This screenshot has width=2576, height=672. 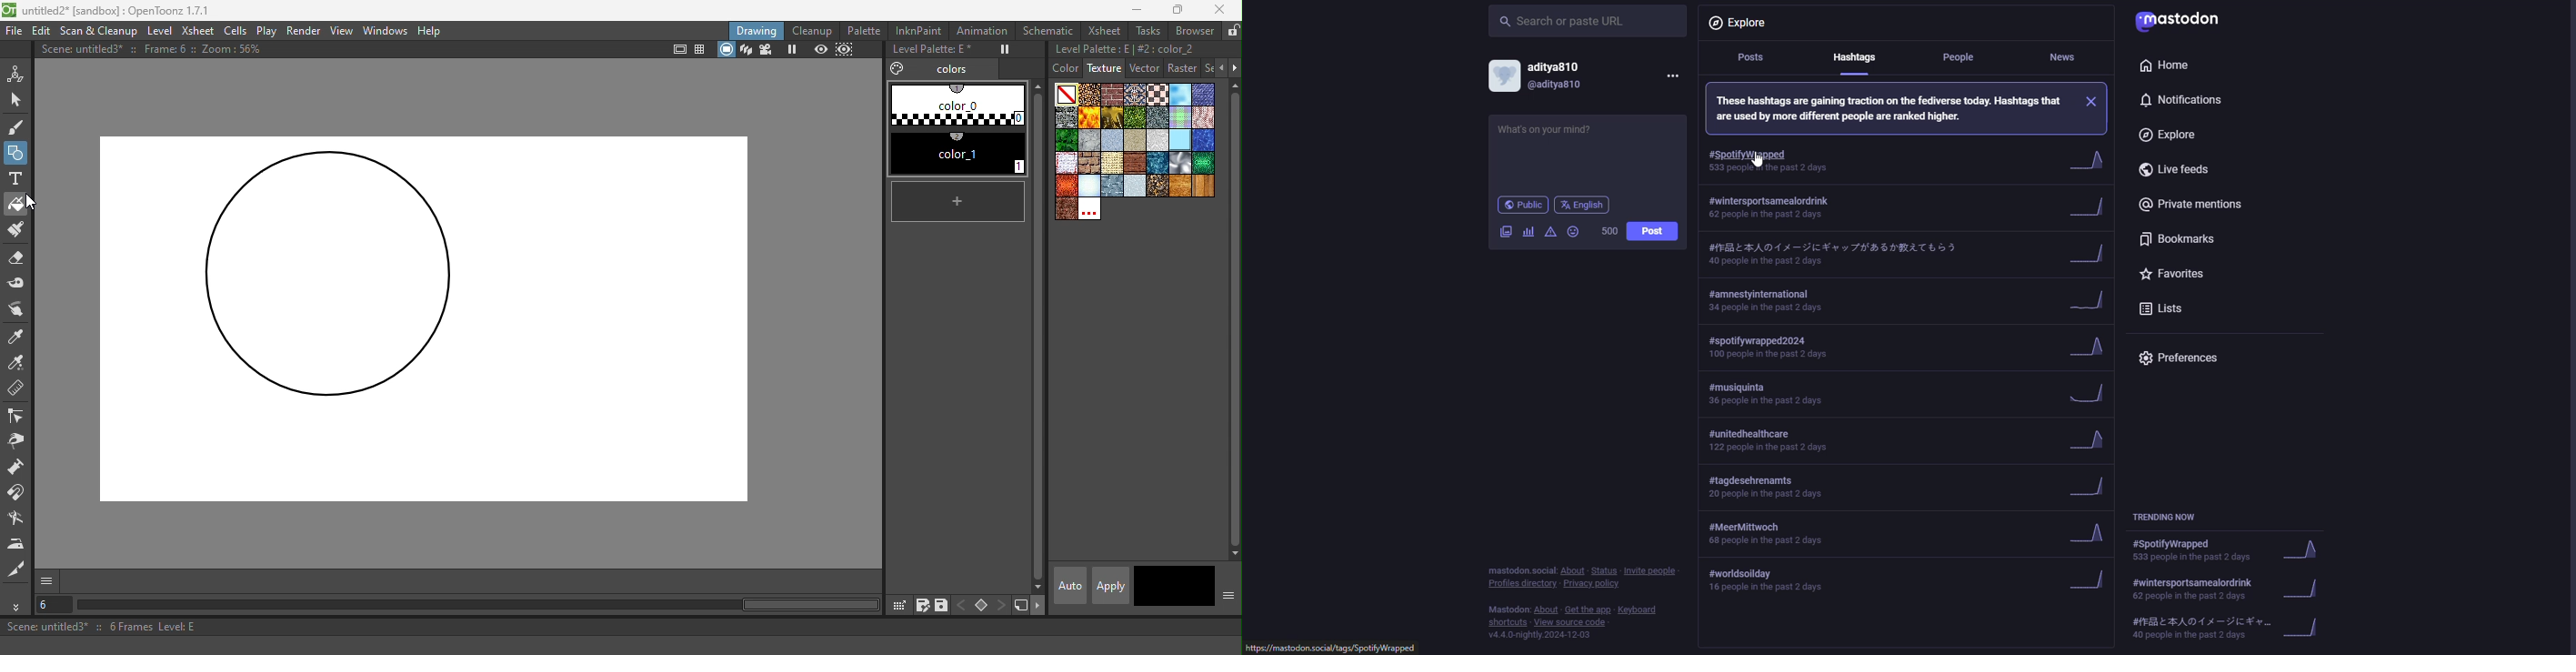 What do you see at coordinates (1890, 109) in the screenshot?
I see `info` at bounding box center [1890, 109].